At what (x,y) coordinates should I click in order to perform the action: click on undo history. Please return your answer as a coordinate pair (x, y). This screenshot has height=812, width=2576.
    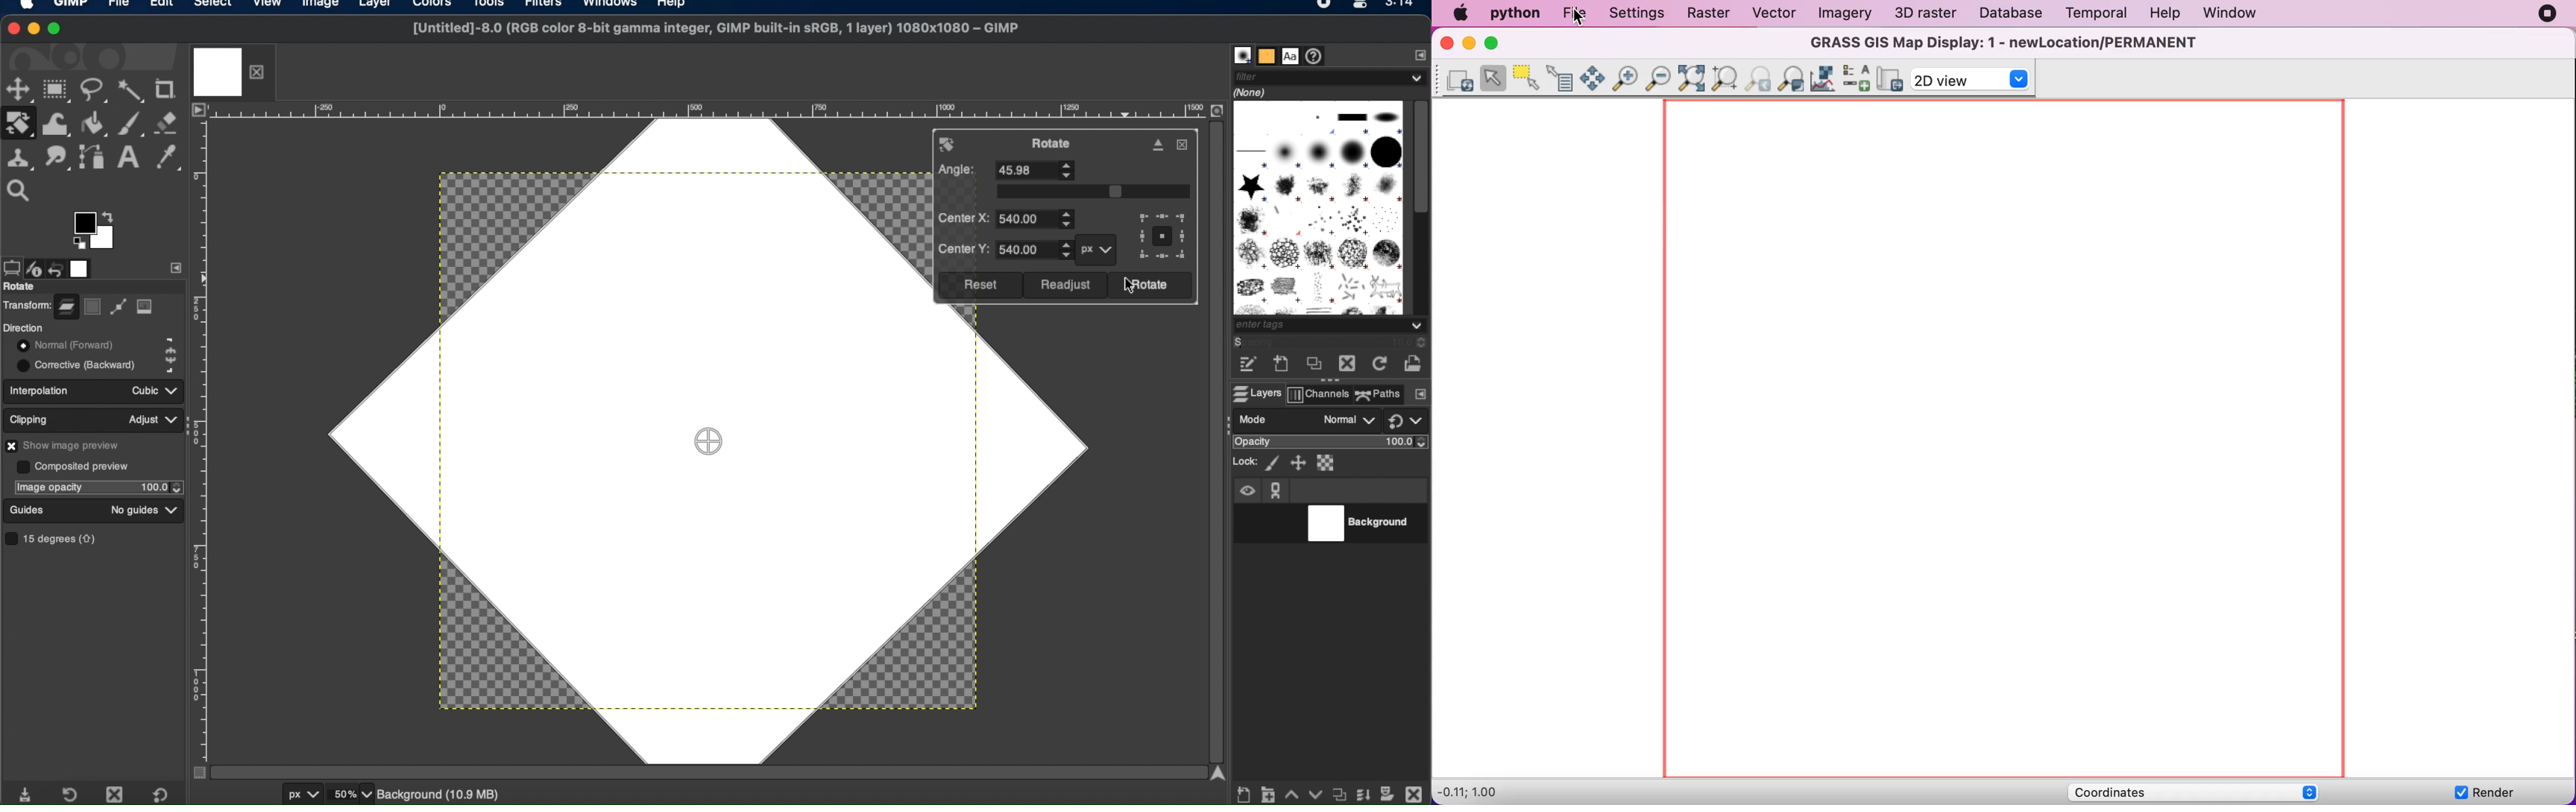
    Looking at the image, I should click on (57, 266).